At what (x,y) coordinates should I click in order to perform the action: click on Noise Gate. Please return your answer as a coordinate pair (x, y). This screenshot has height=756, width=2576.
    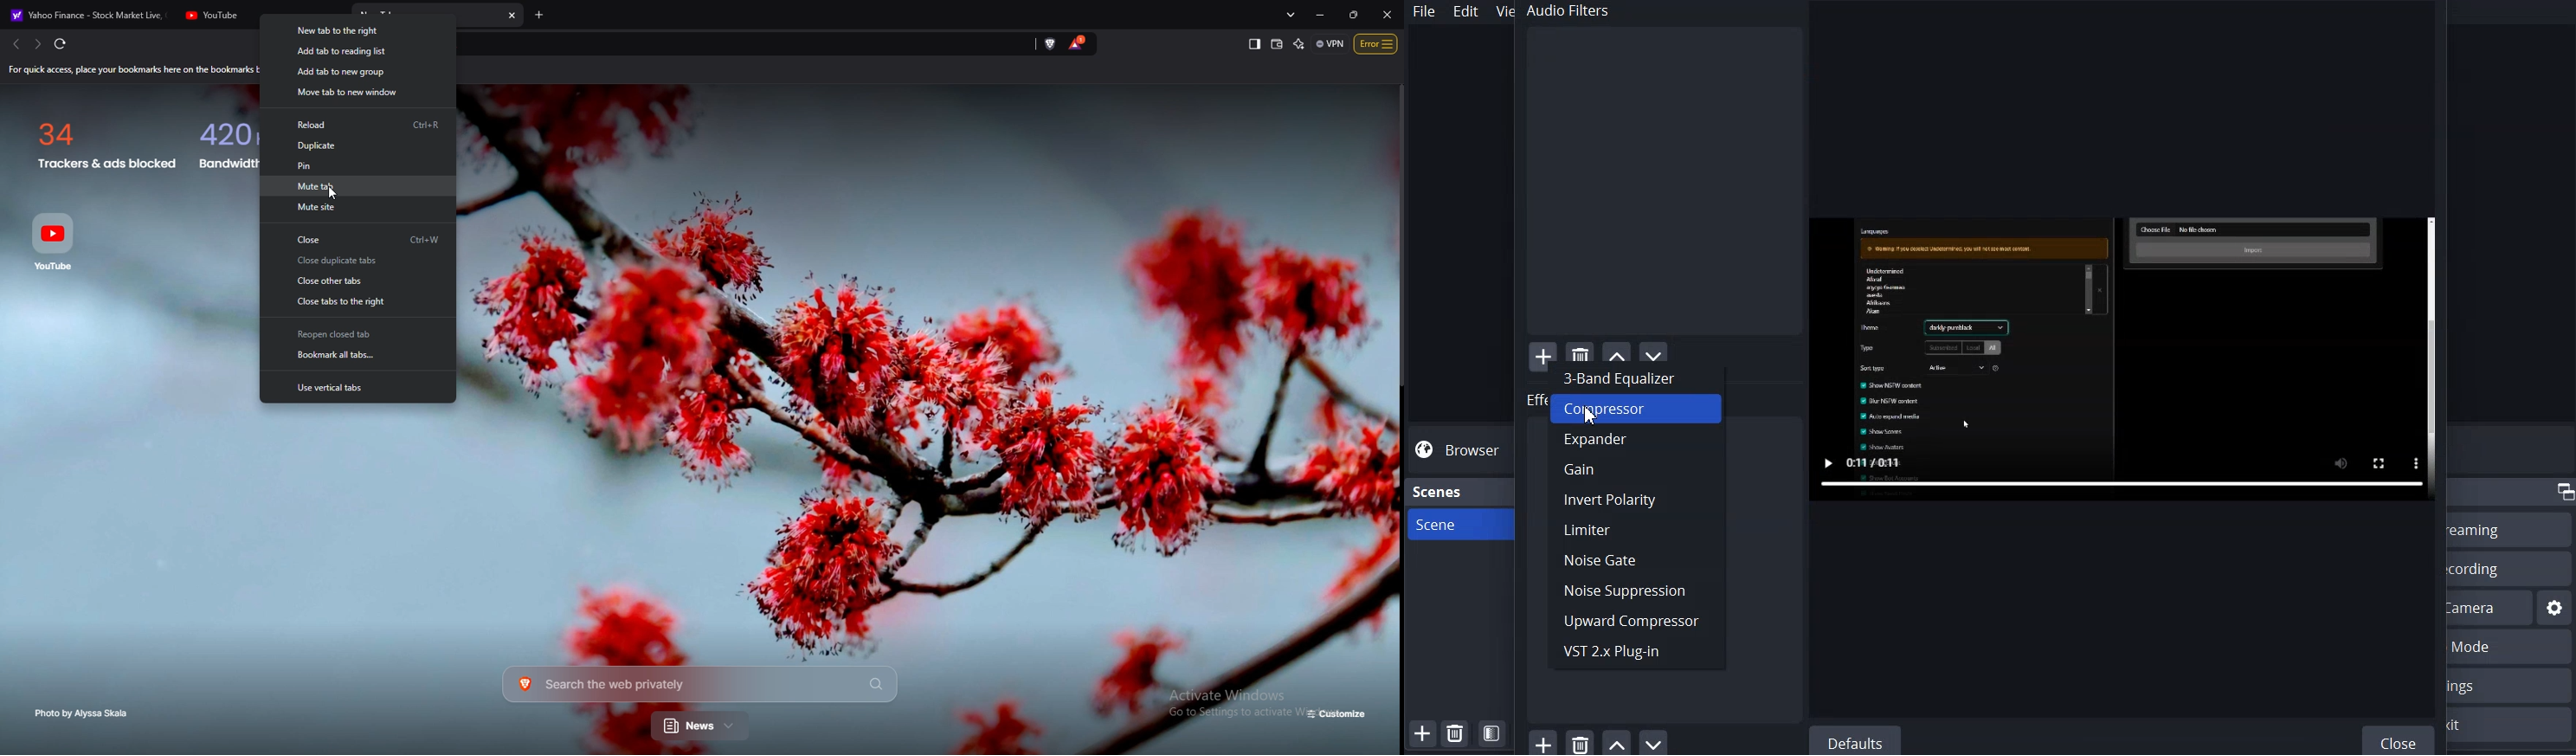
    Looking at the image, I should click on (1636, 559).